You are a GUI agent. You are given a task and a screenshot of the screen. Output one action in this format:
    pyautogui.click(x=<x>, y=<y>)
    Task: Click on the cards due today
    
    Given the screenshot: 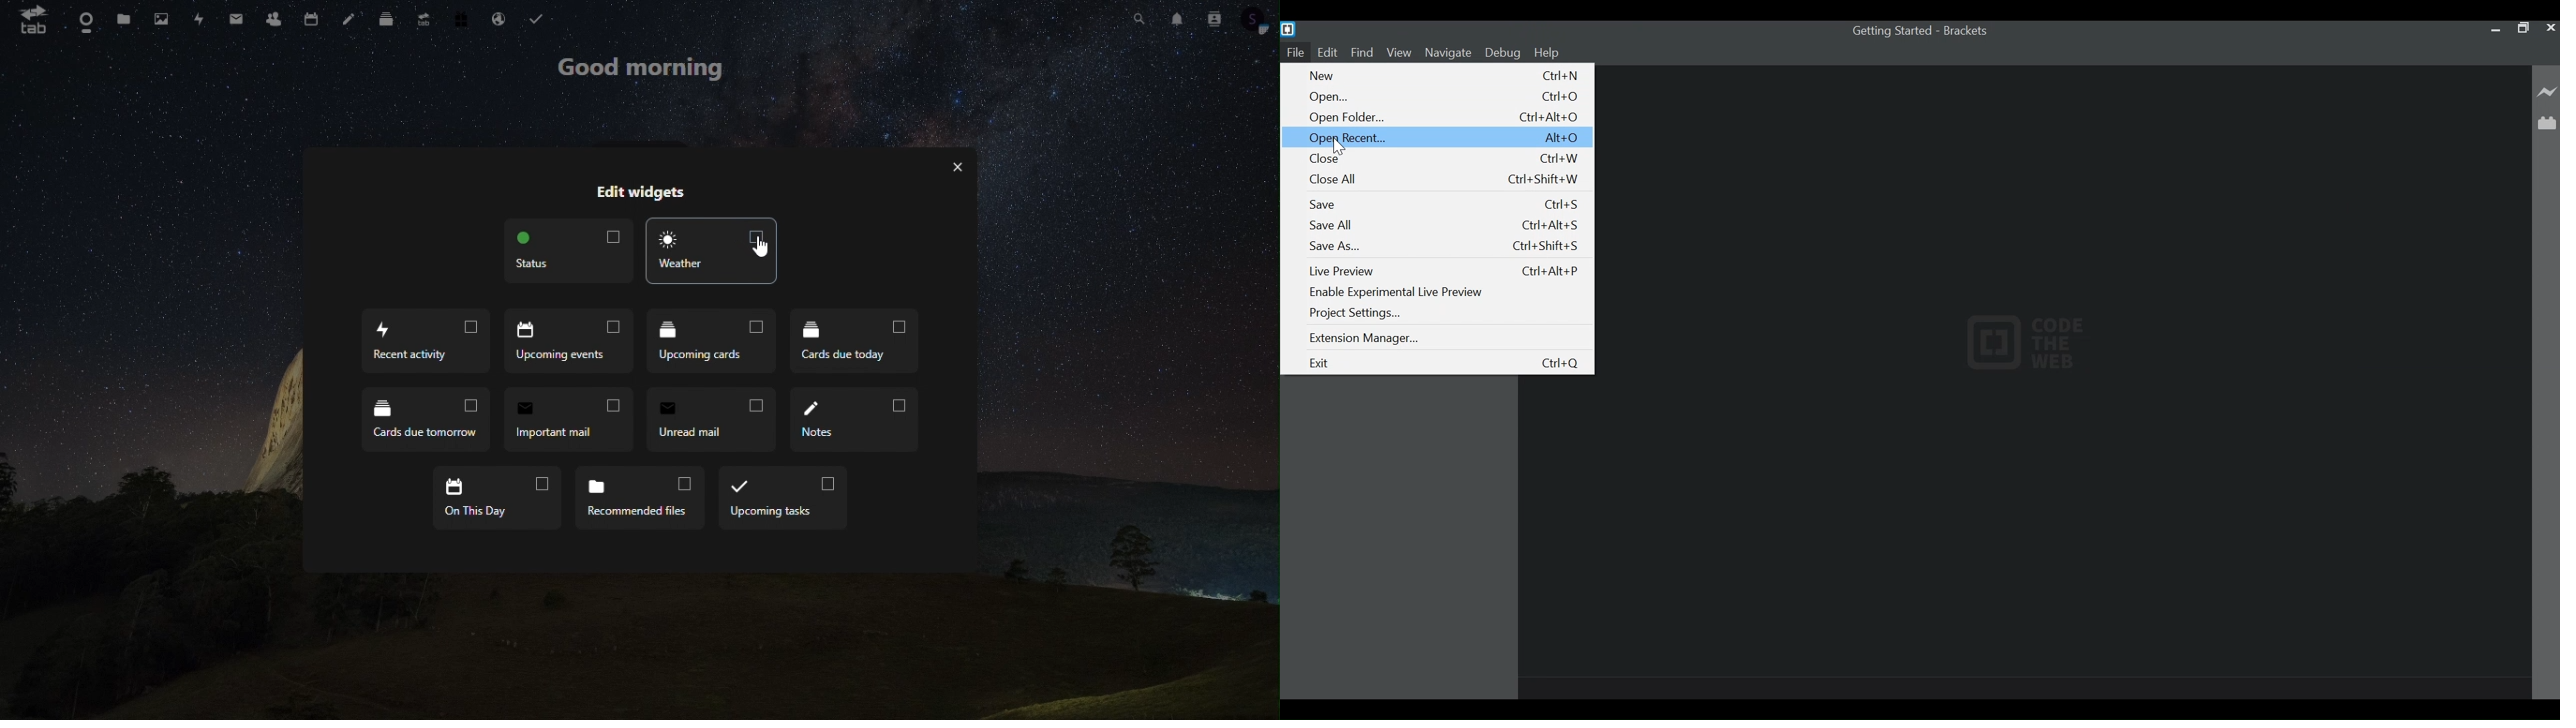 What is the action you would take?
    pyautogui.click(x=852, y=340)
    